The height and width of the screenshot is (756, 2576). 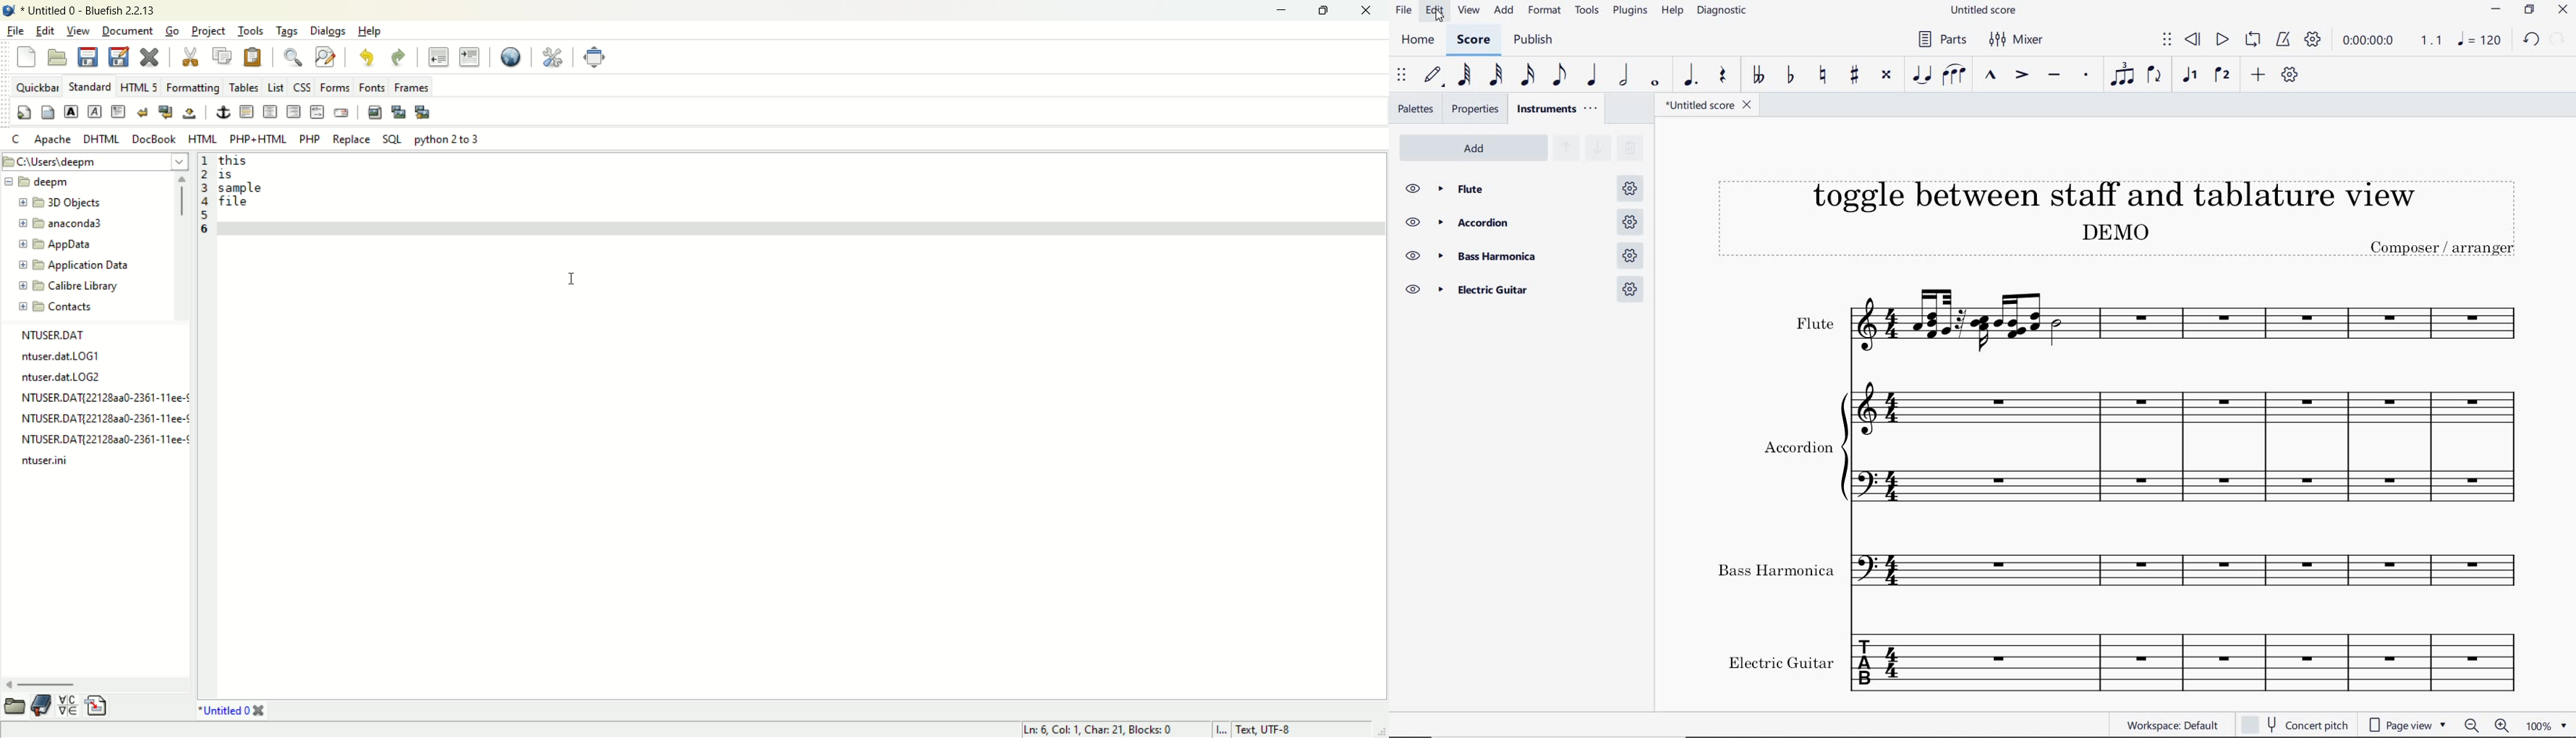 What do you see at coordinates (2314, 42) in the screenshot?
I see `playback settings` at bounding box center [2314, 42].